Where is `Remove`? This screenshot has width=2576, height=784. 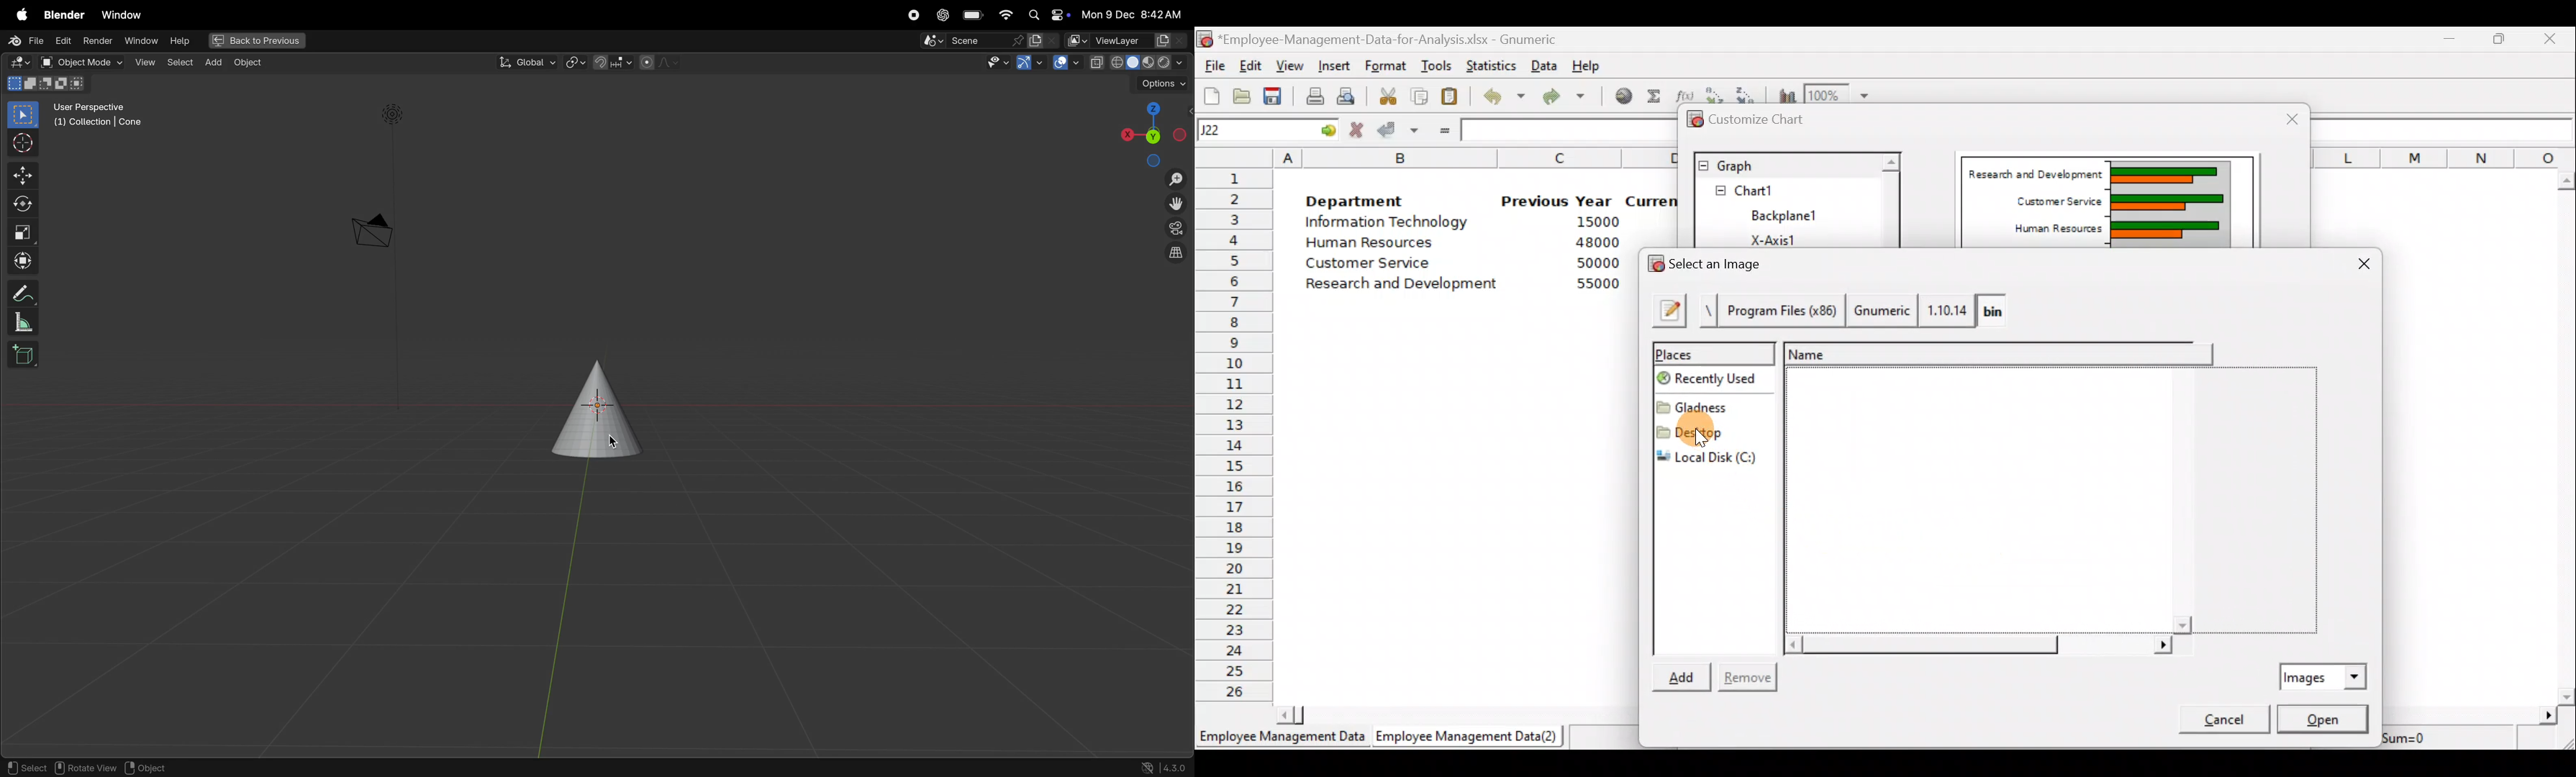 Remove is located at coordinates (1750, 675).